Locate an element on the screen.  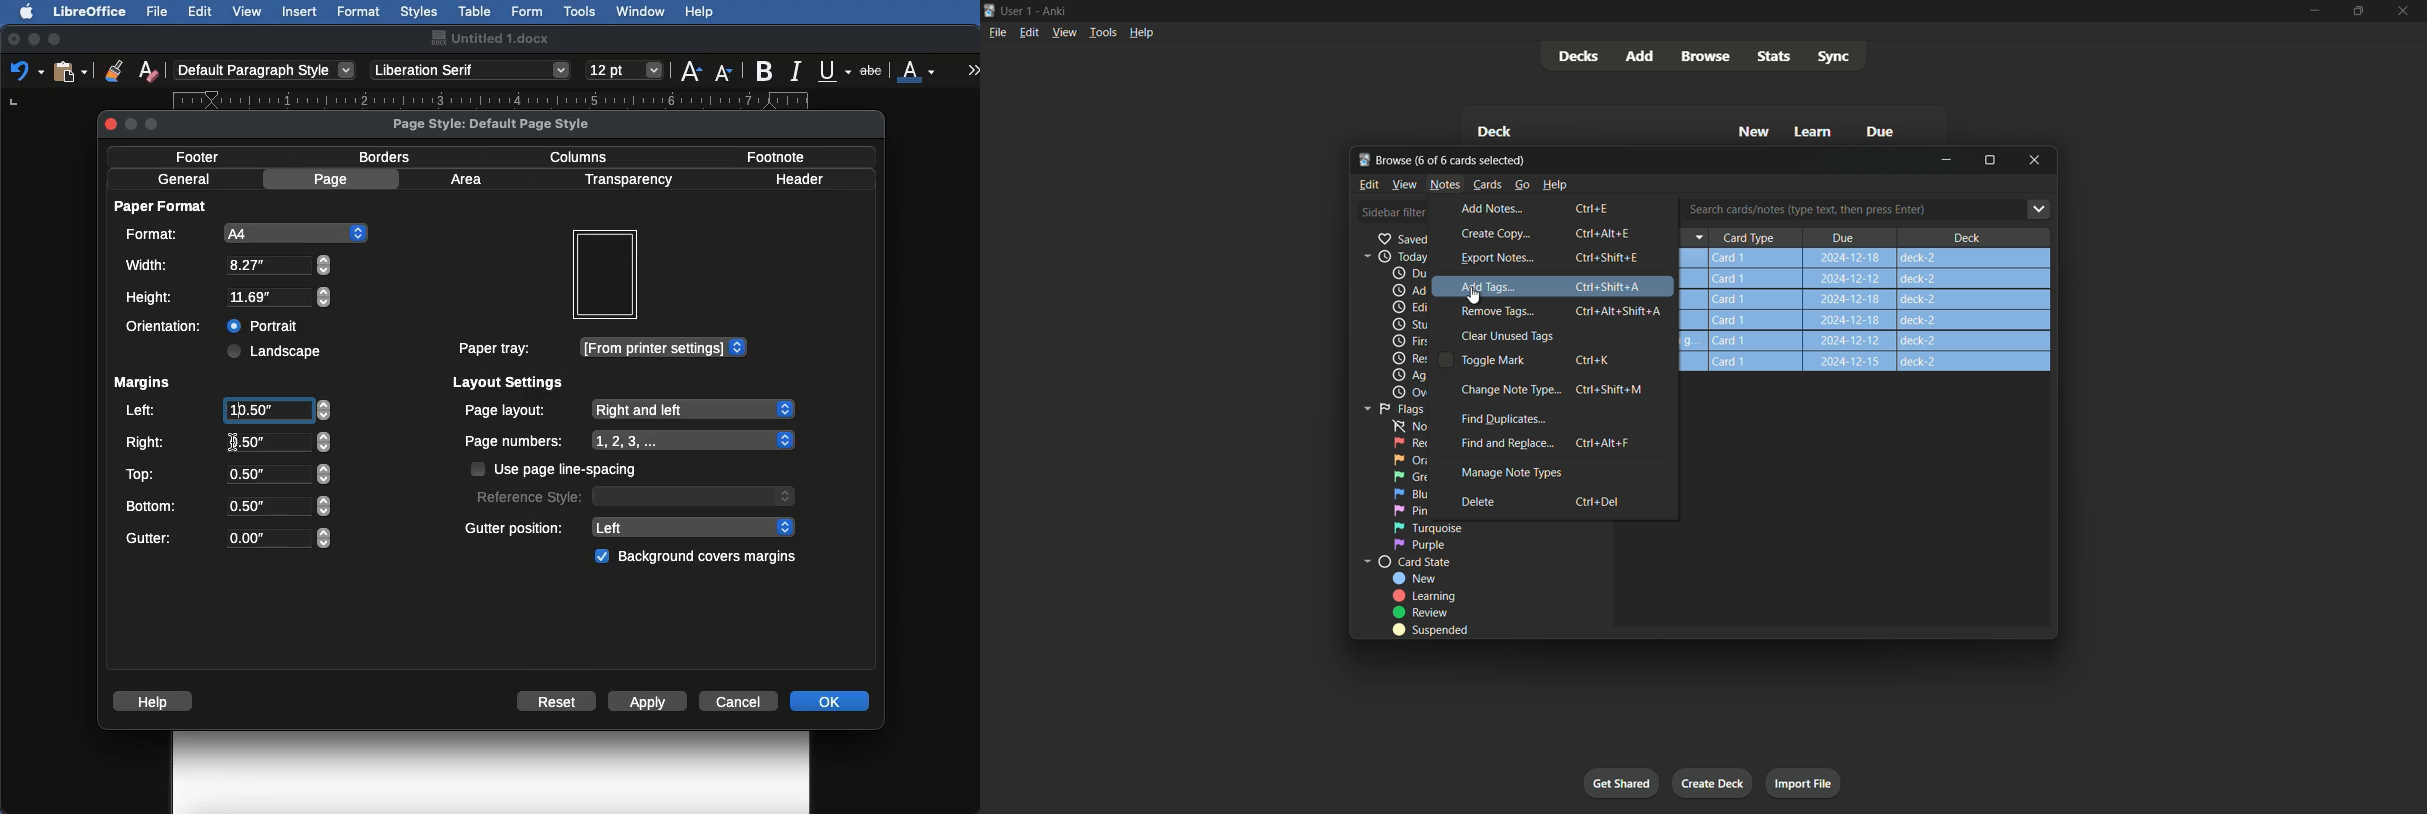
cursor is located at coordinates (1471, 295).